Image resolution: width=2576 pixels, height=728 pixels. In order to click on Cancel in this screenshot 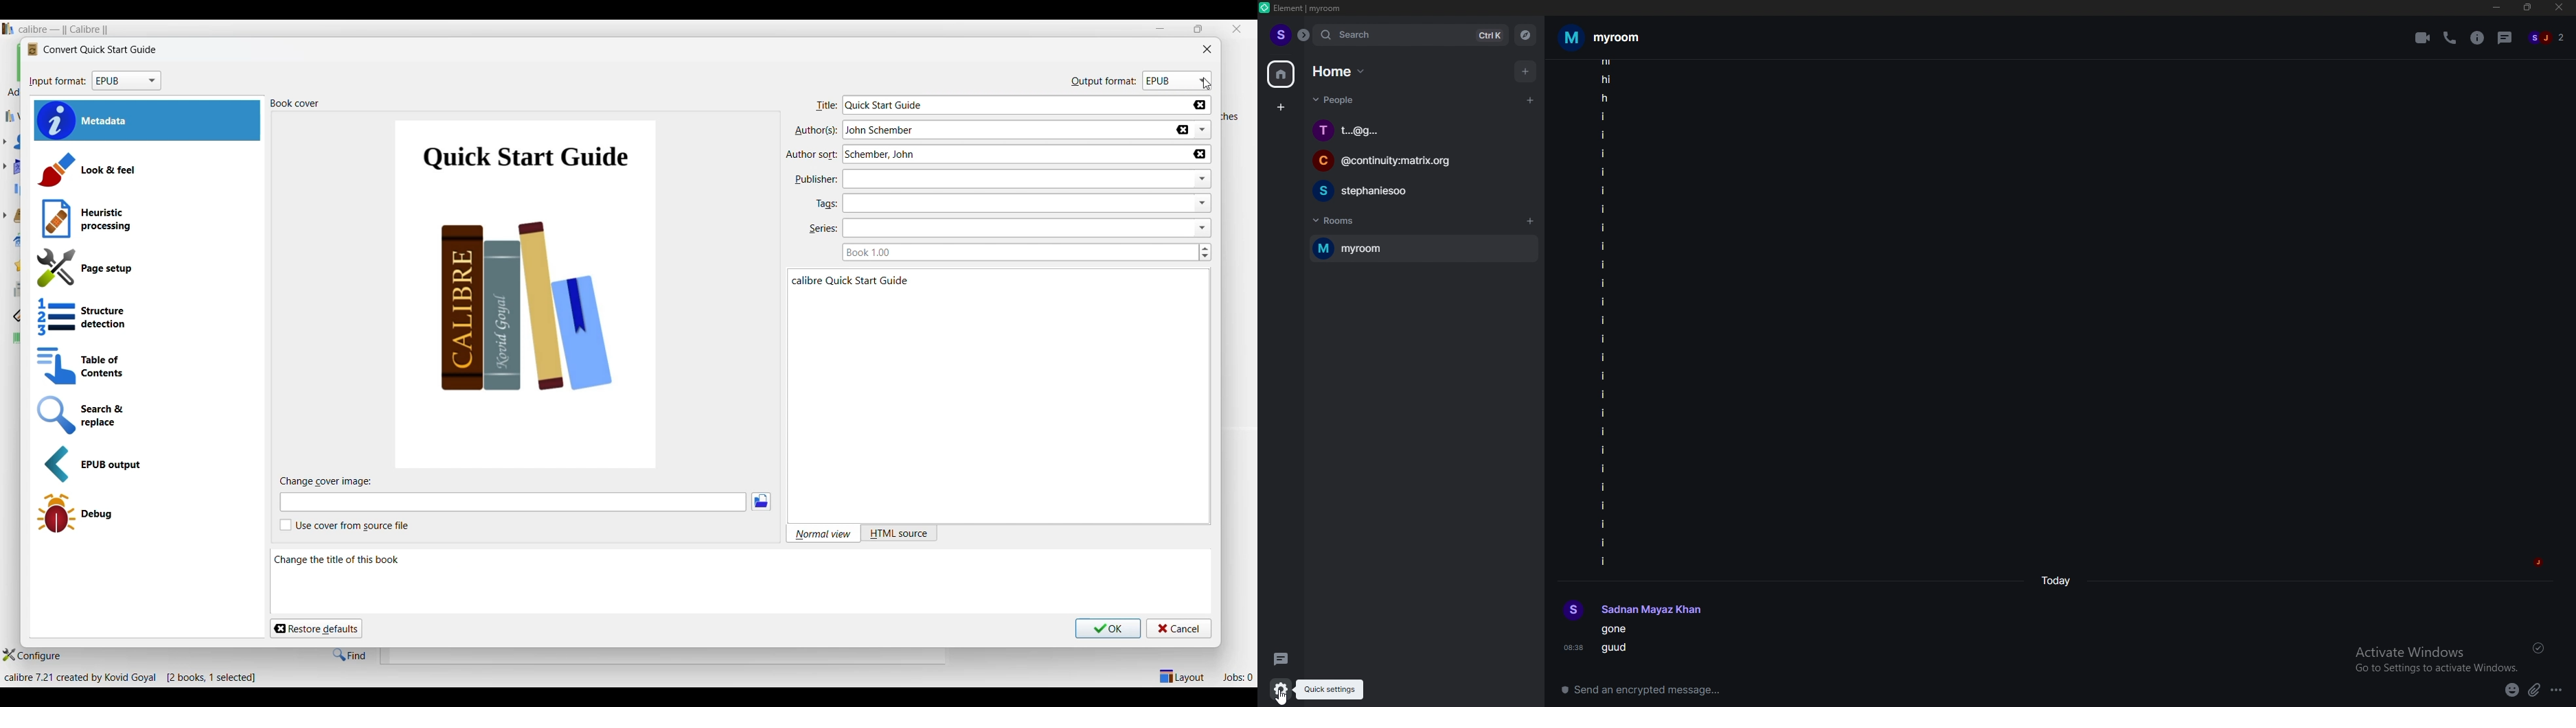, I will do `click(1179, 629)`.